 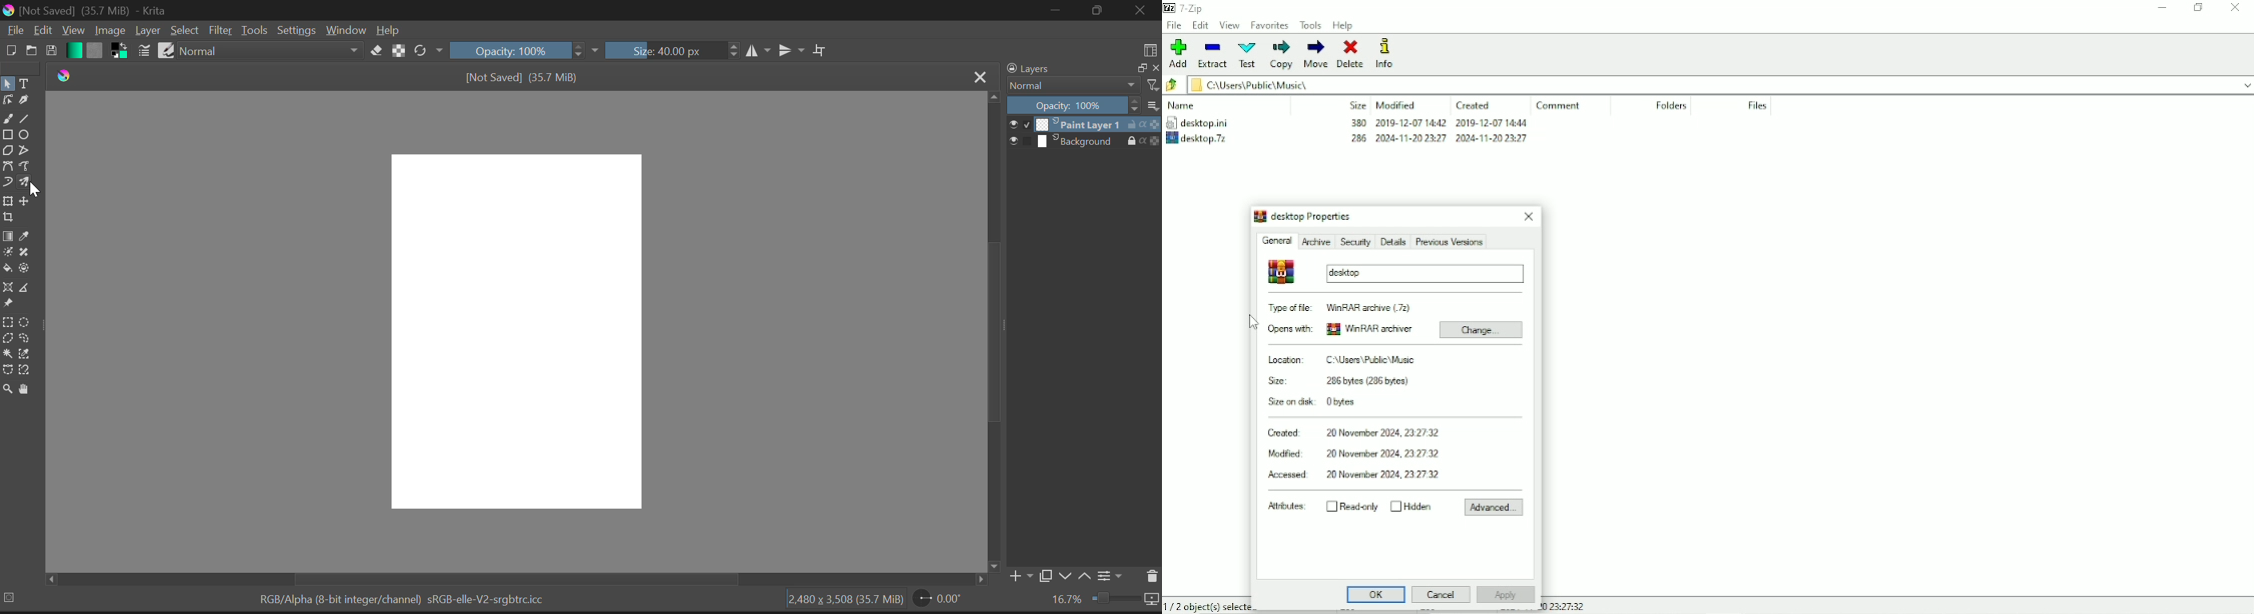 What do you see at coordinates (995, 567) in the screenshot?
I see `` at bounding box center [995, 567].